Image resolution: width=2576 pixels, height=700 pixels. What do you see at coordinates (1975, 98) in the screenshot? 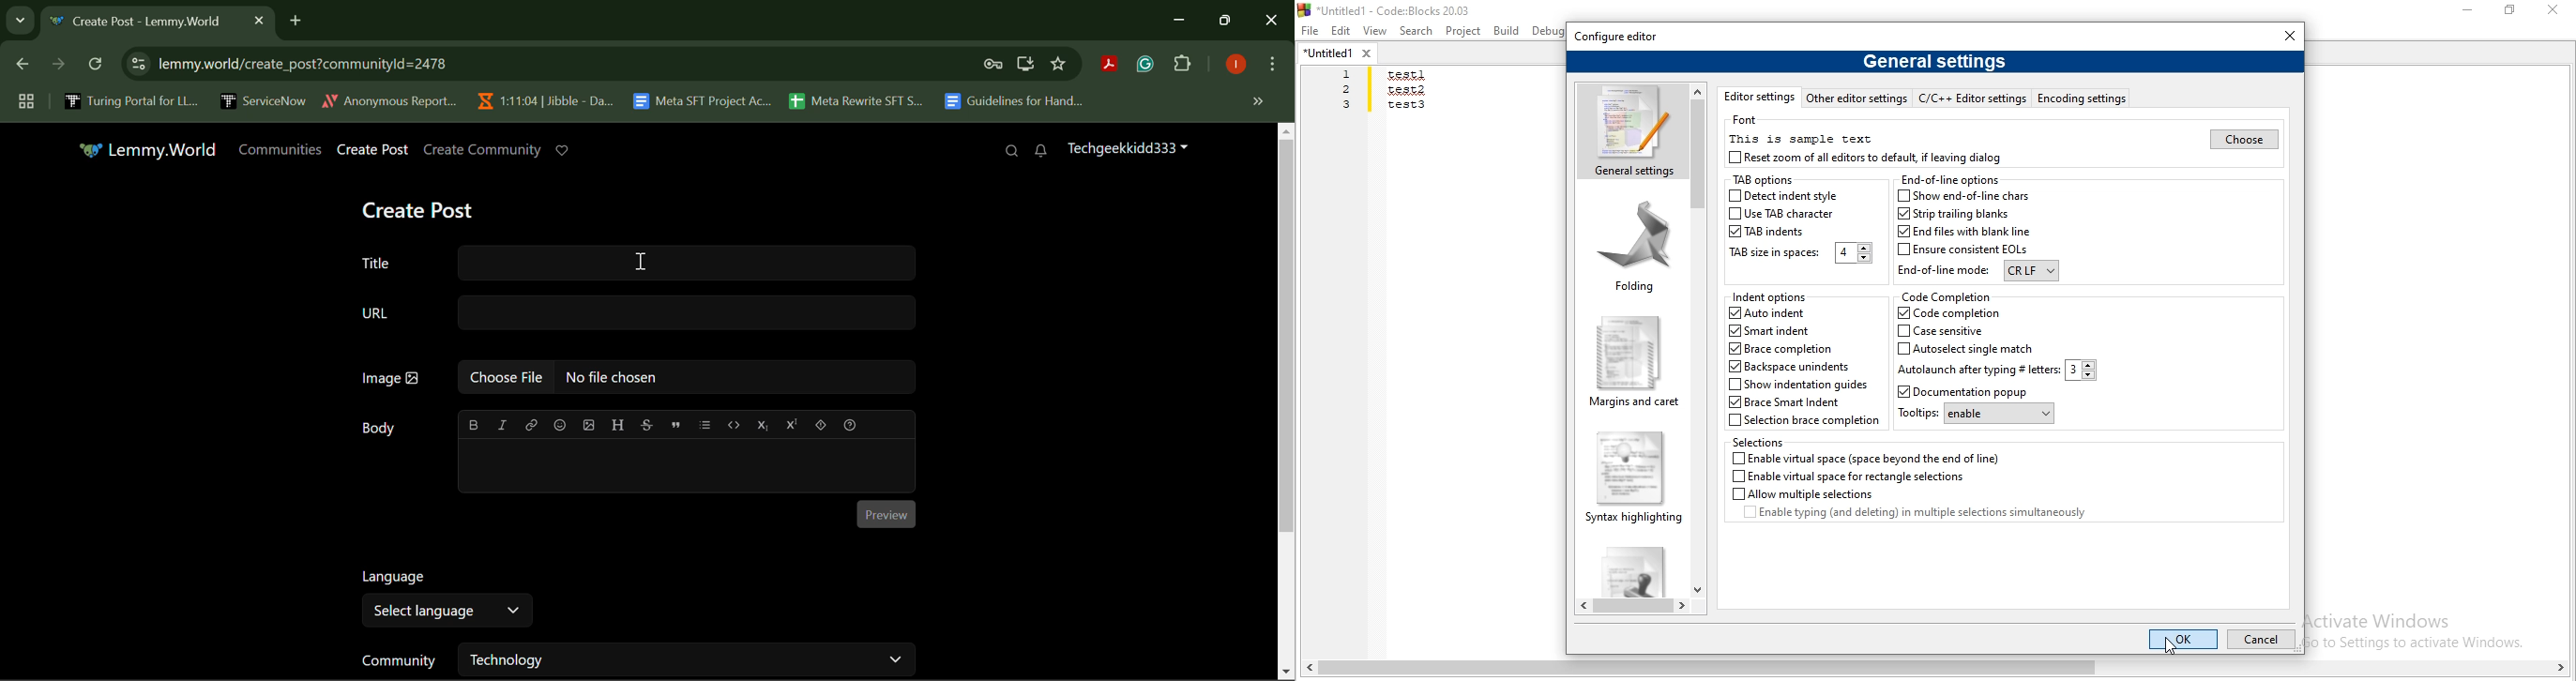
I see `C/C++ Editor settings ` at bounding box center [1975, 98].